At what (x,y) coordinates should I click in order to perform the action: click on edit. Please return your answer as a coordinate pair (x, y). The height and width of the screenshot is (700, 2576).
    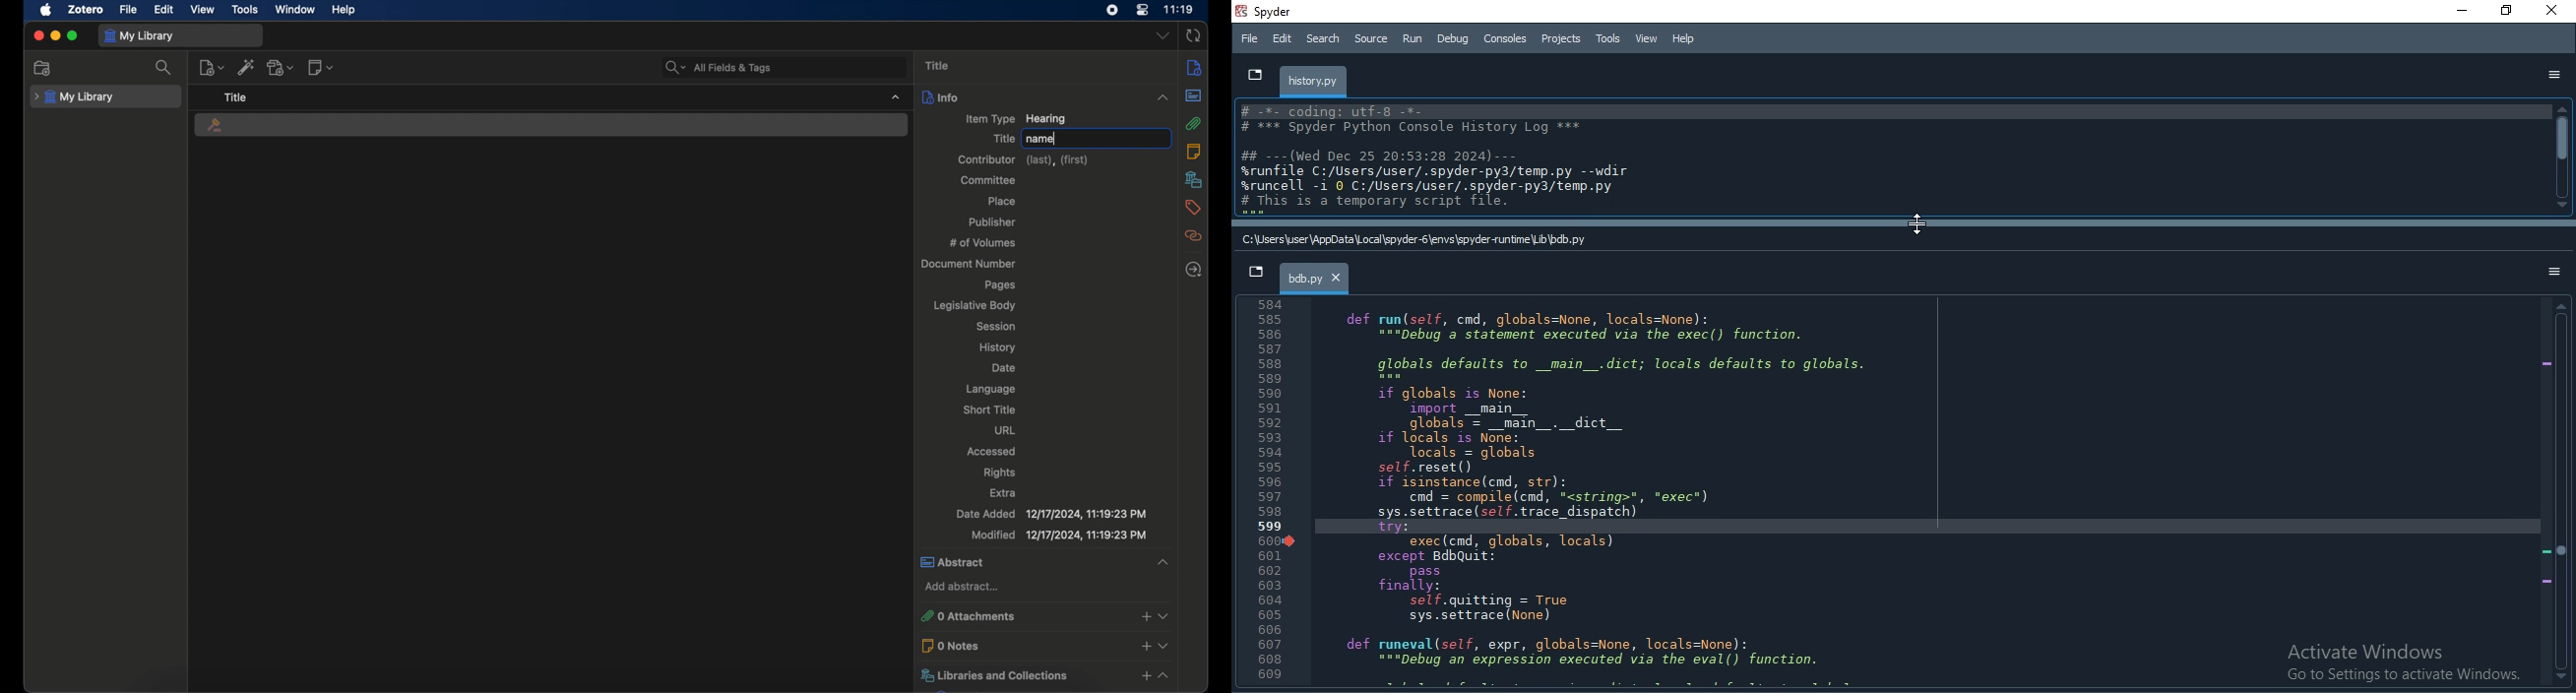
    Looking at the image, I should click on (163, 10).